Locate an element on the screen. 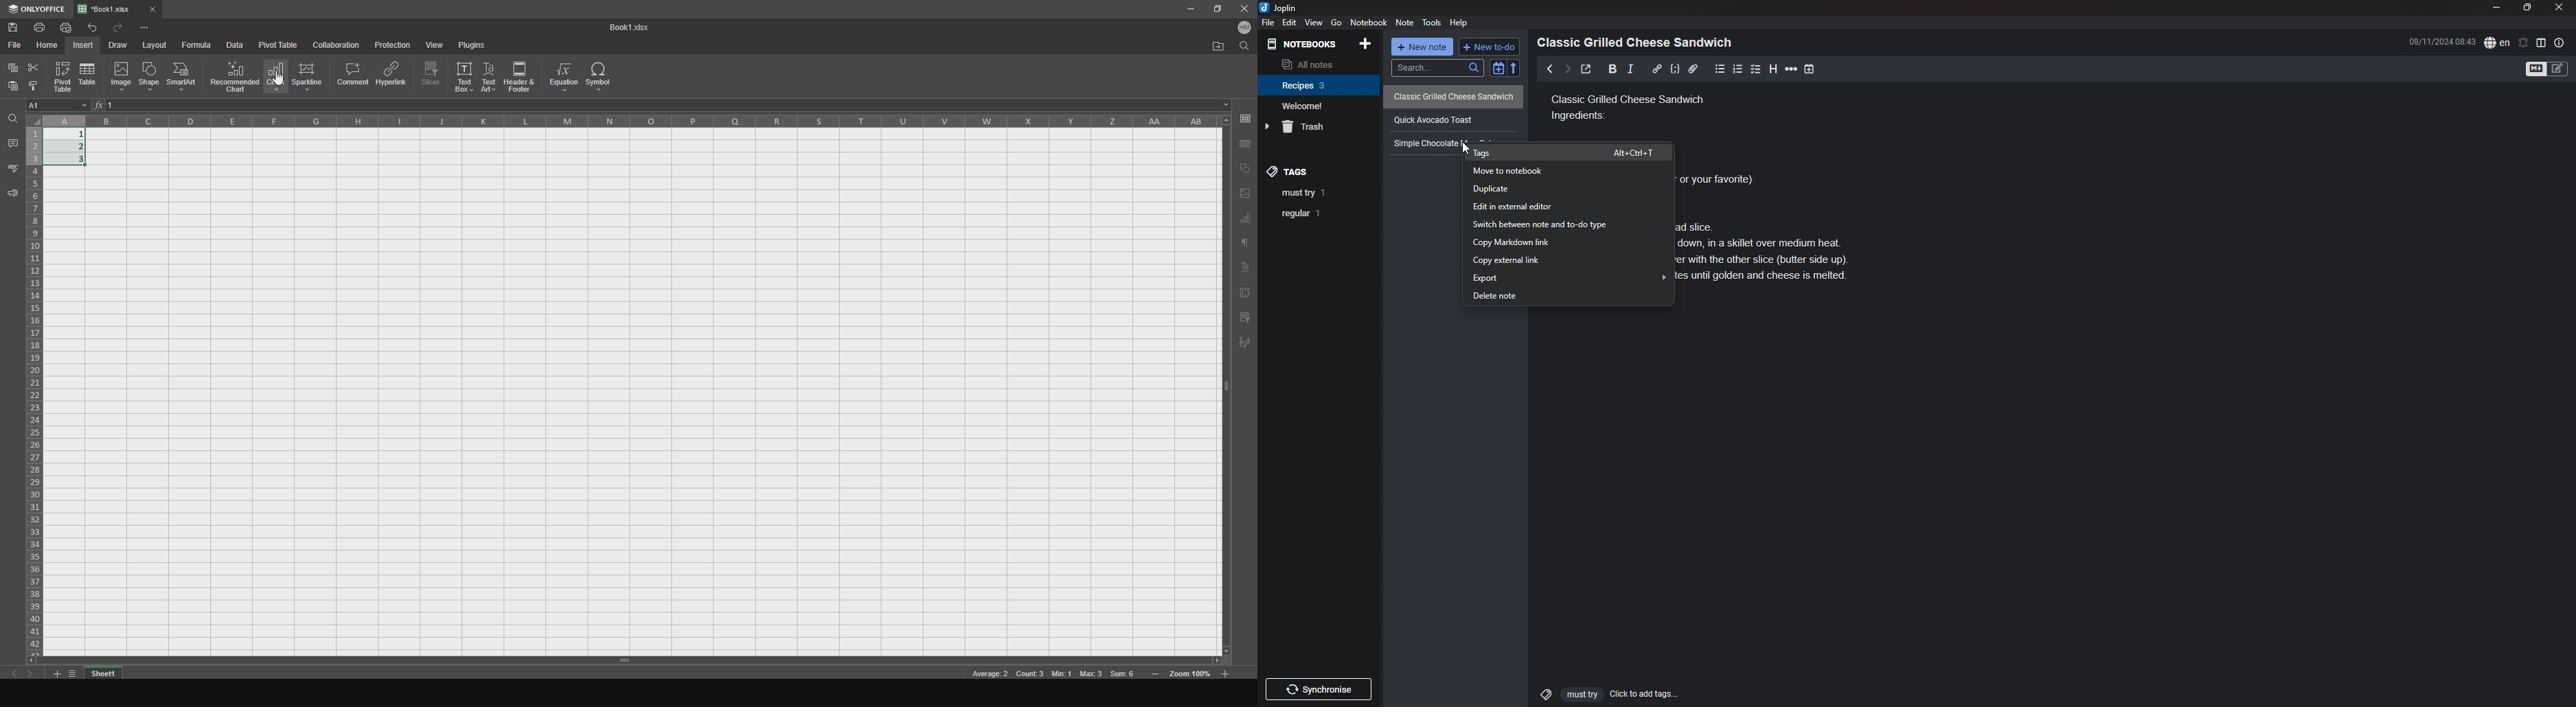 The image size is (2576, 728). Text is located at coordinates (1420, 144).